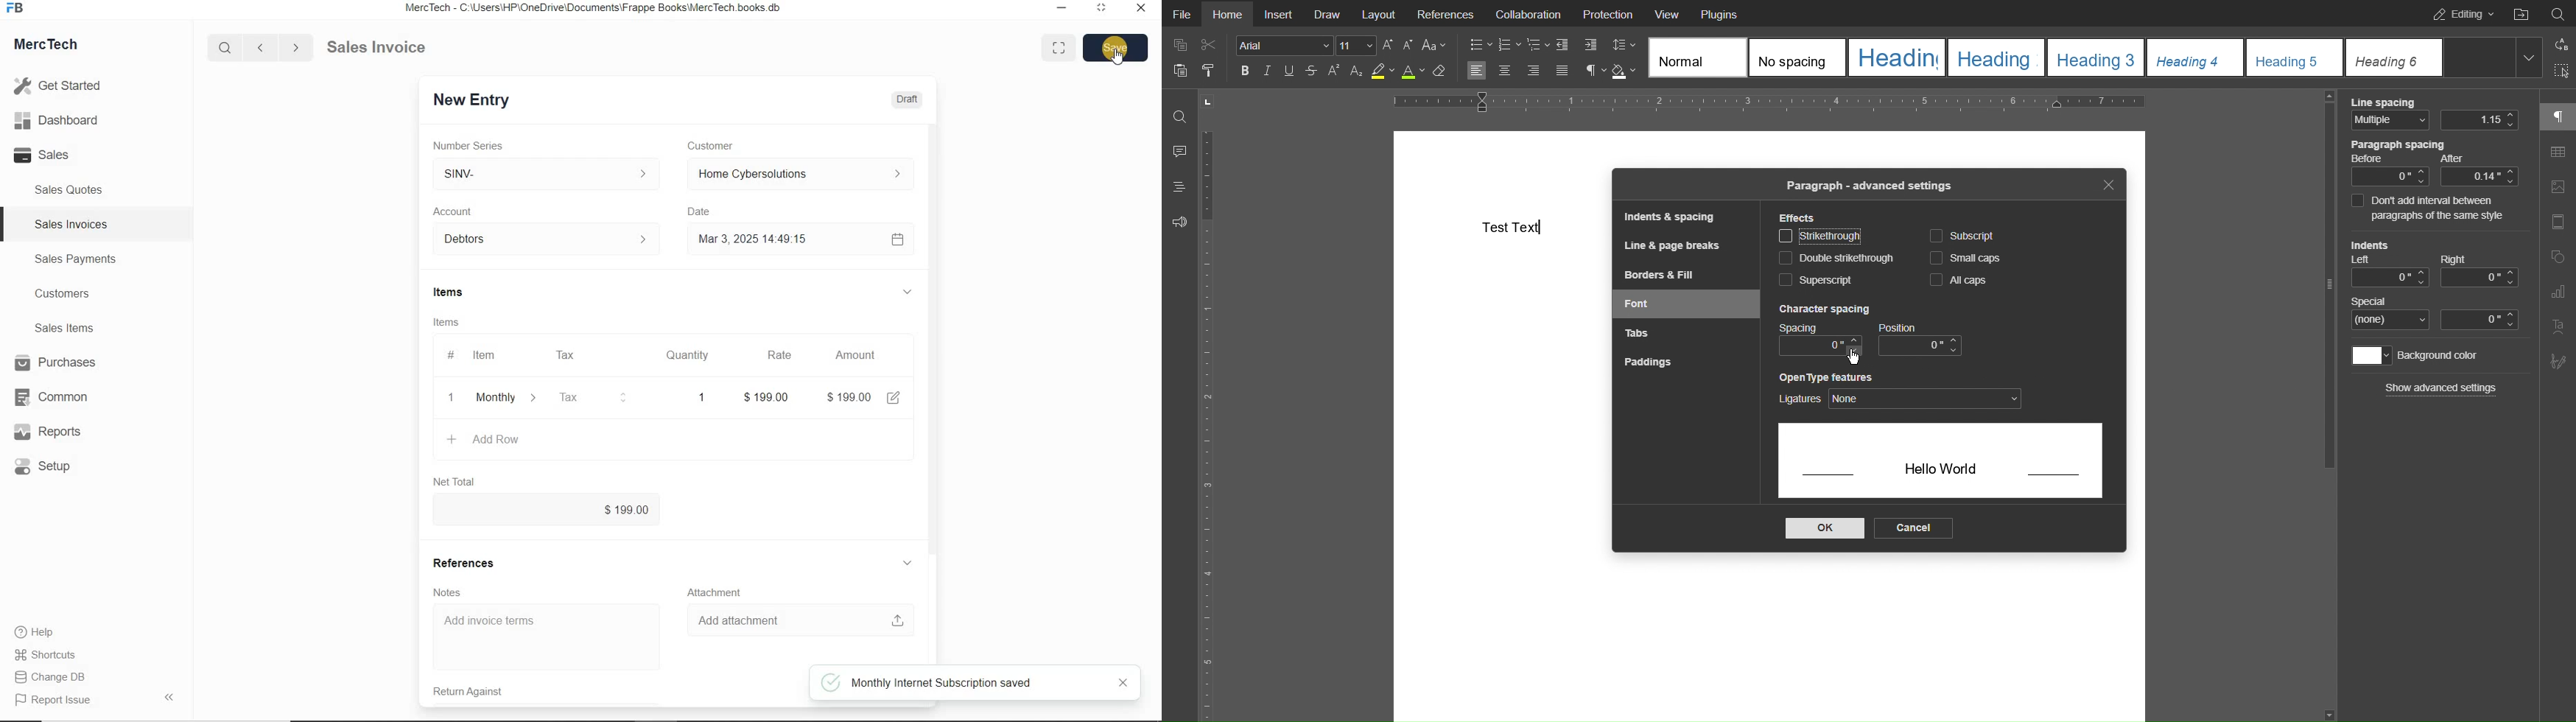  What do you see at coordinates (52, 656) in the screenshot?
I see `Shortcuts` at bounding box center [52, 656].